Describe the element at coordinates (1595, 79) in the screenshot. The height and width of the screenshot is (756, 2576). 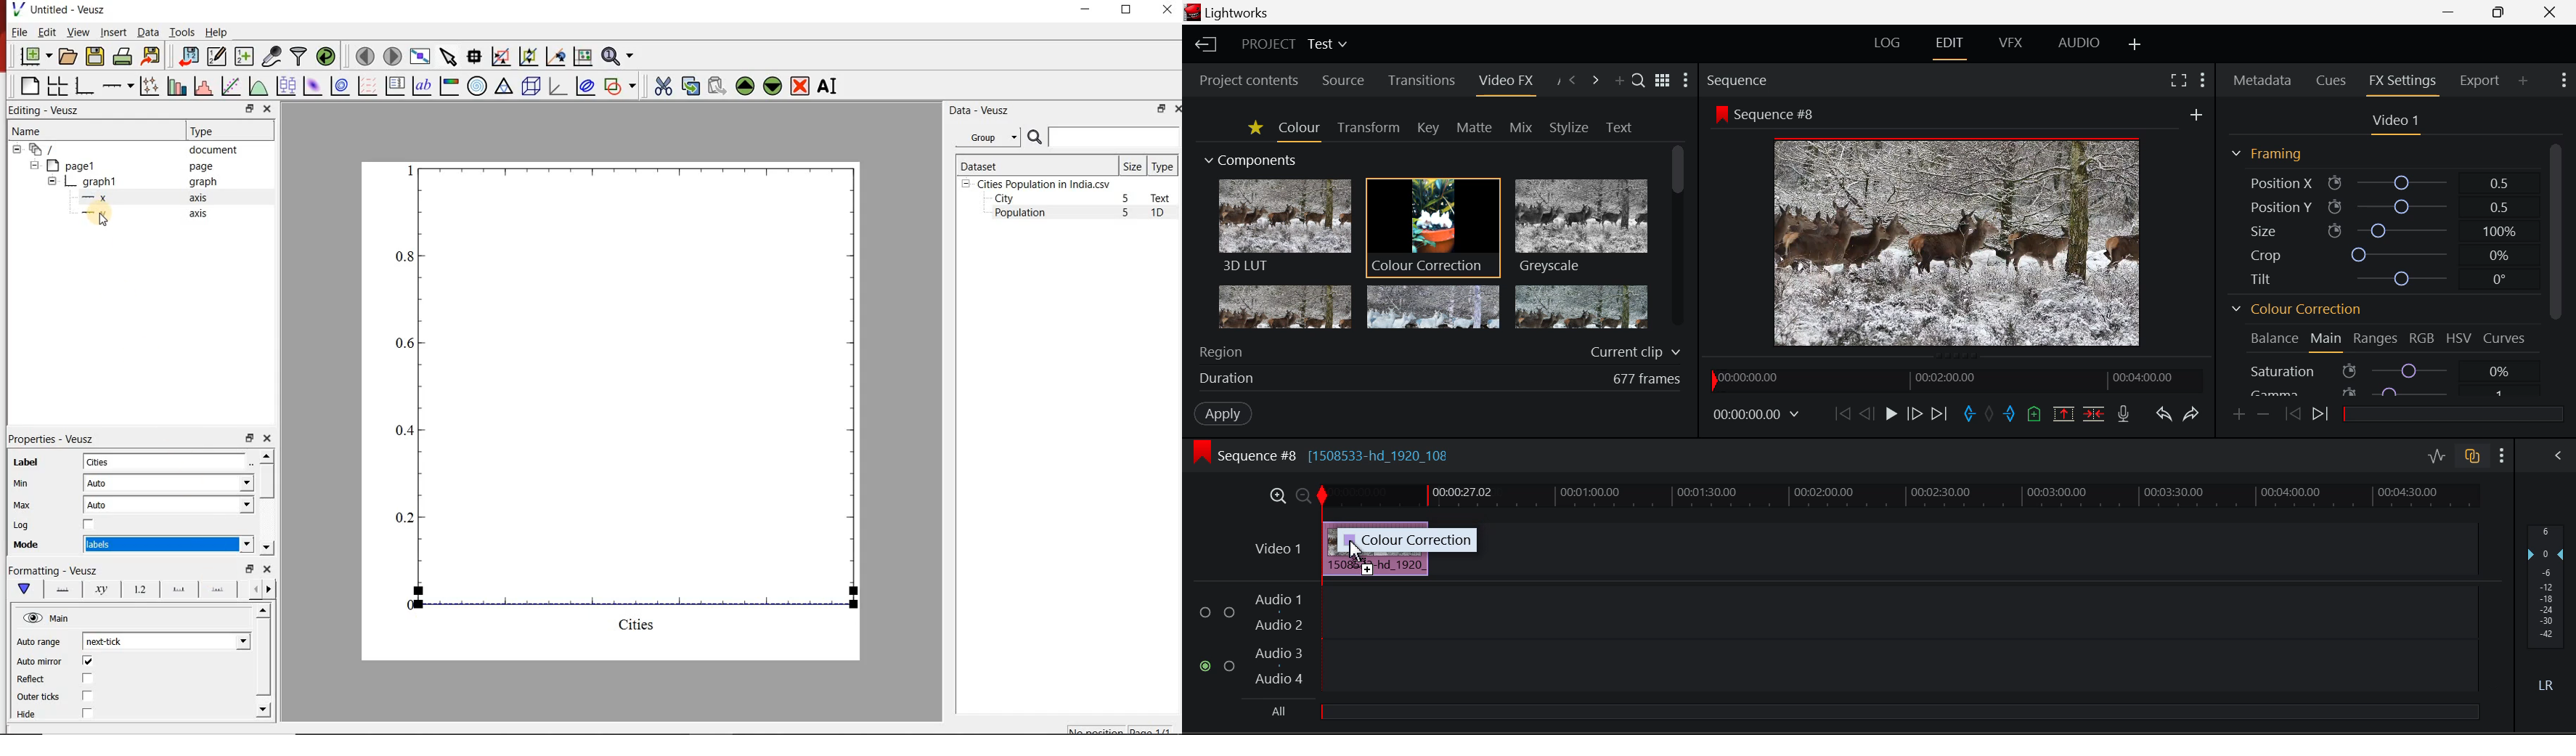
I see `Next Panel` at that location.